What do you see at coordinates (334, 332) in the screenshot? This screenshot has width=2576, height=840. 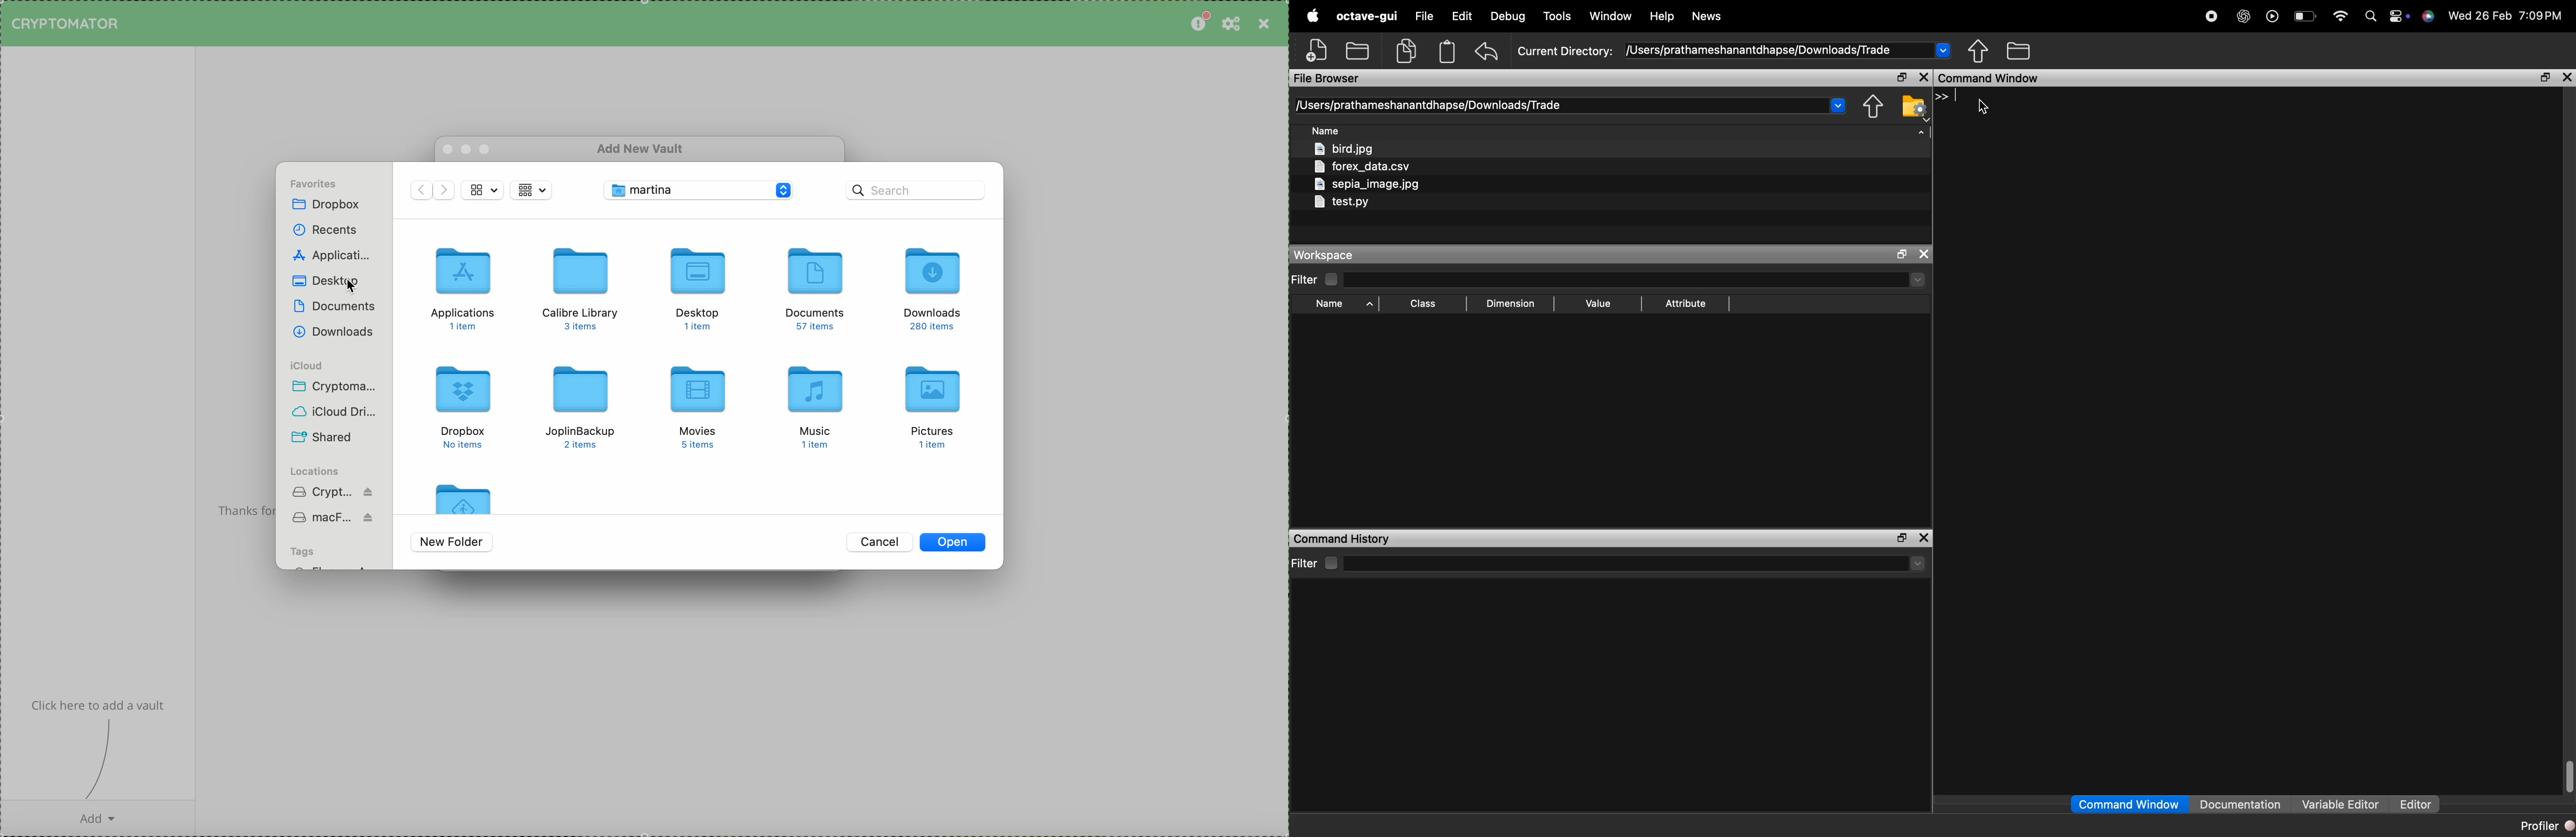 I see `downloads` at bounding box center [334, 332].